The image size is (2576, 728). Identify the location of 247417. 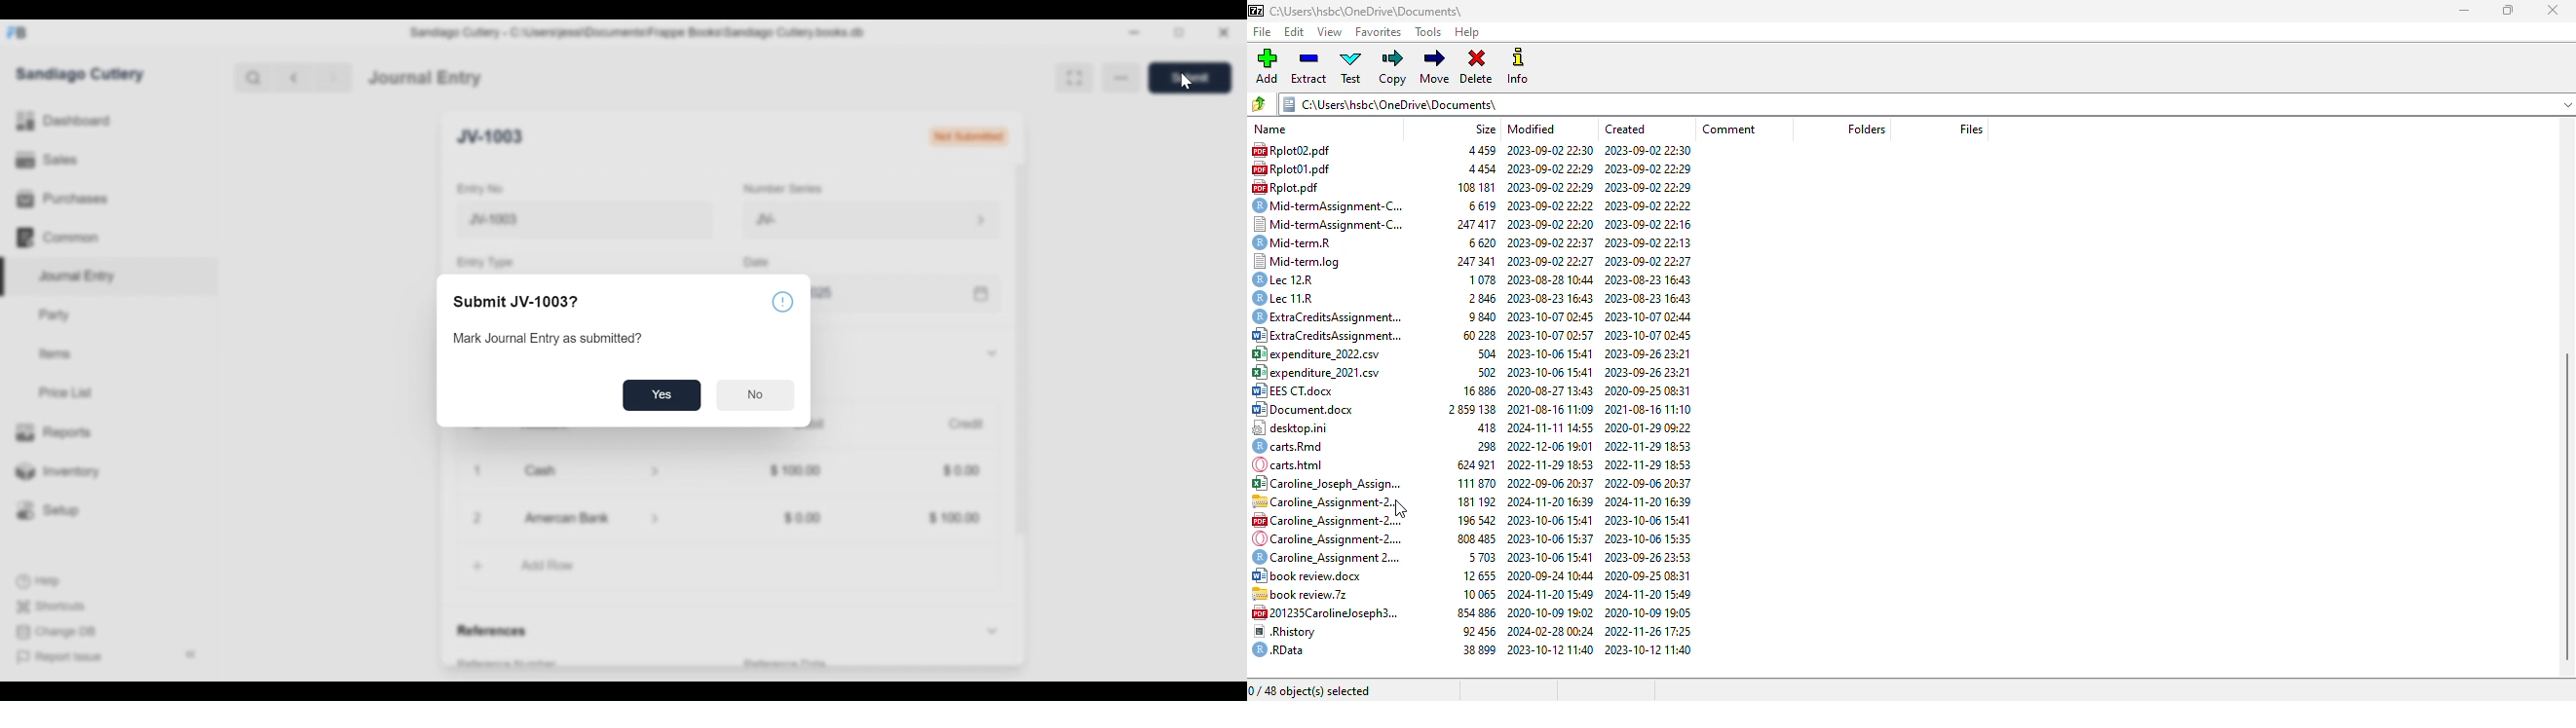
(1478, 223).